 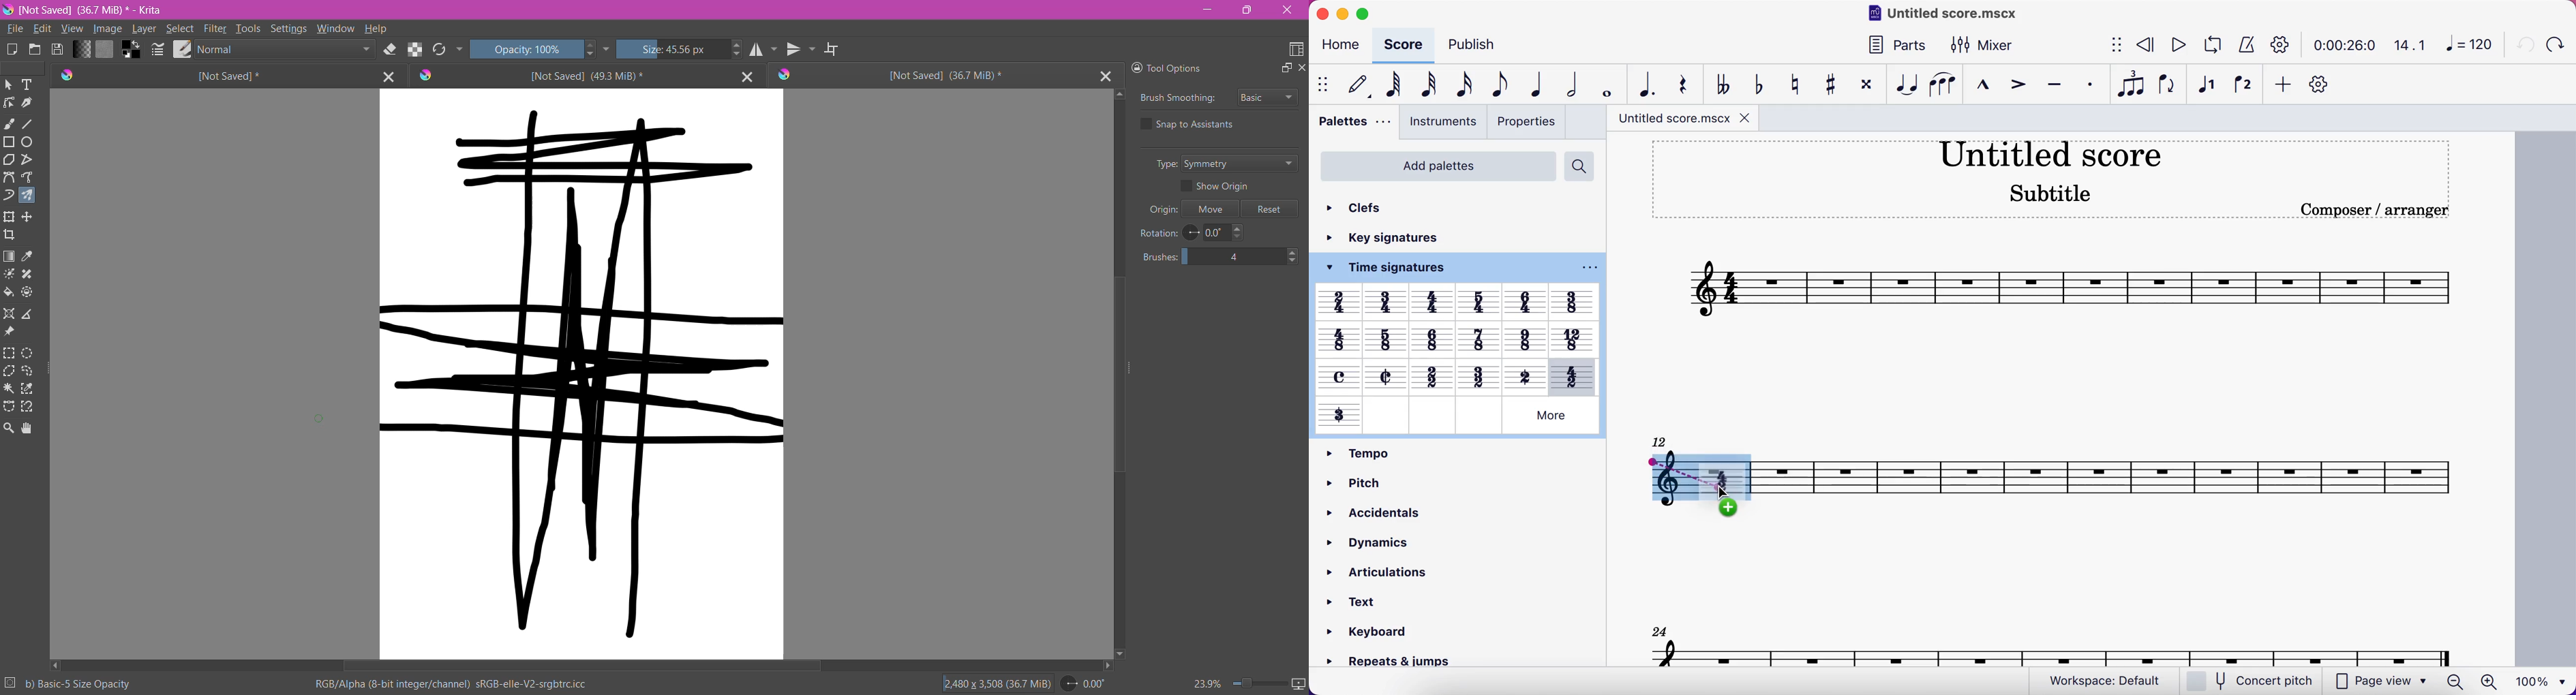 I want to click on , so click(x=1386, y=338).